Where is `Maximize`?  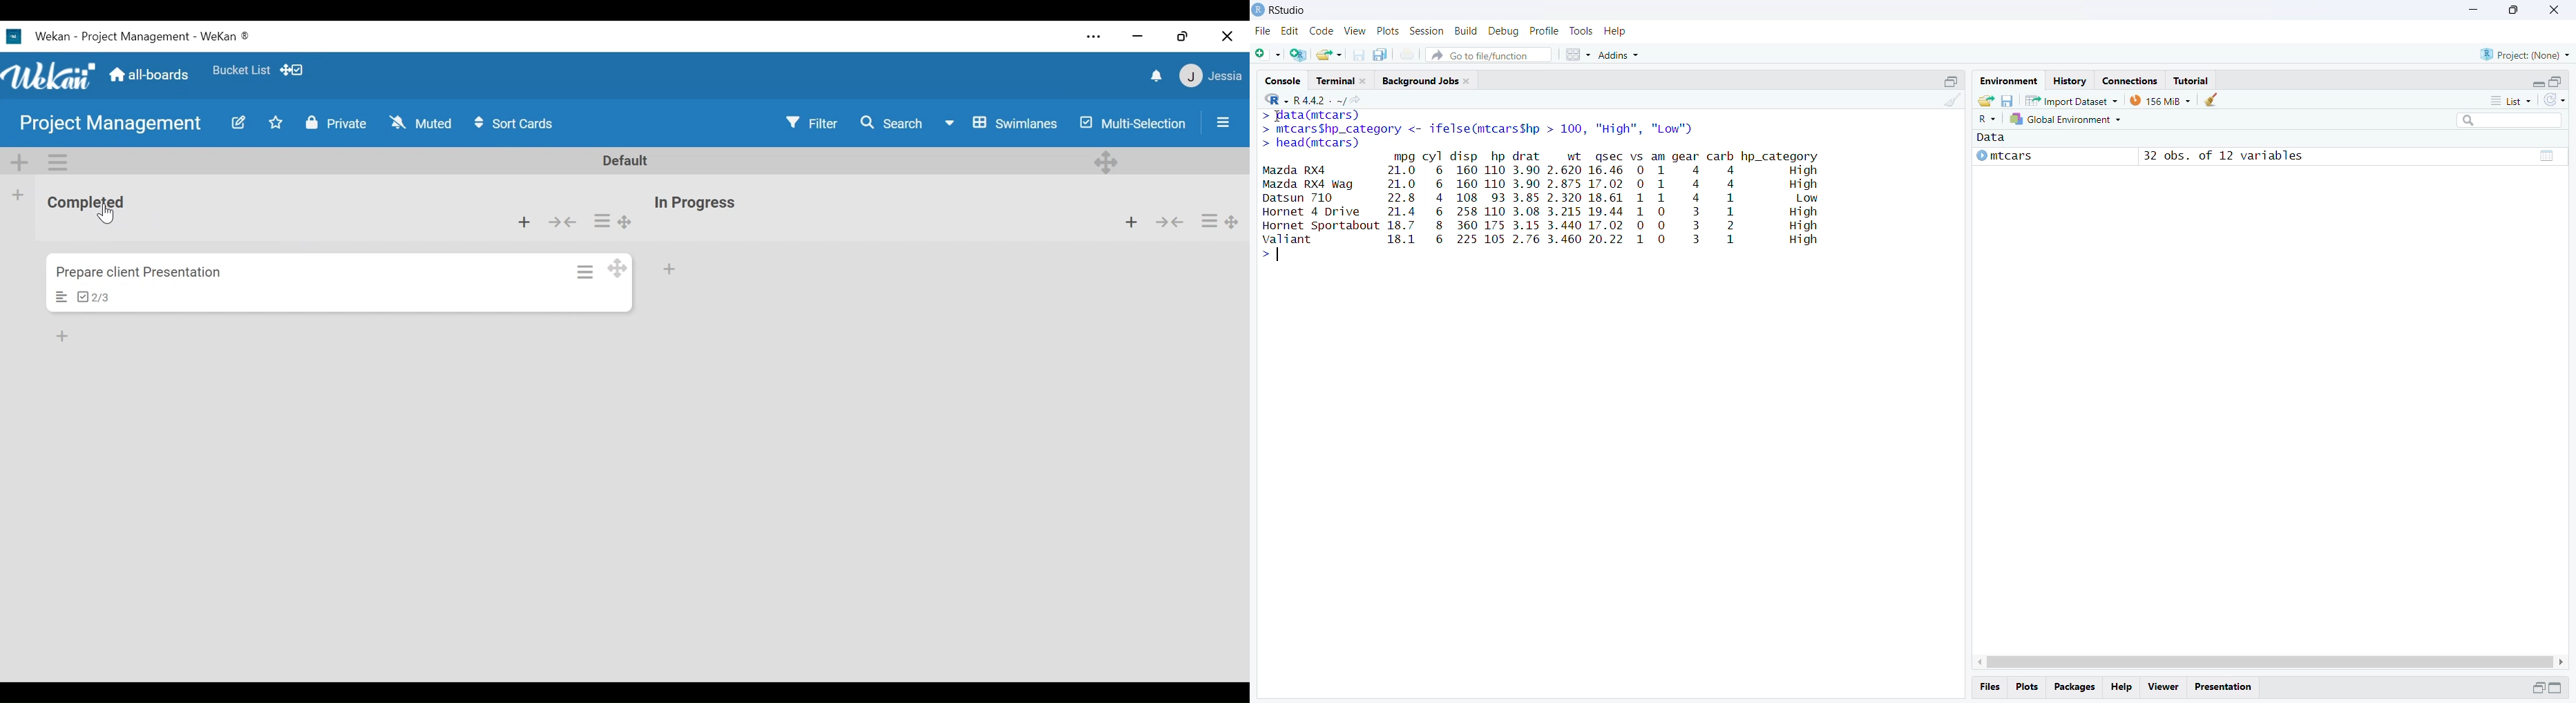
Maximize is located at coordinates (2559, 688).